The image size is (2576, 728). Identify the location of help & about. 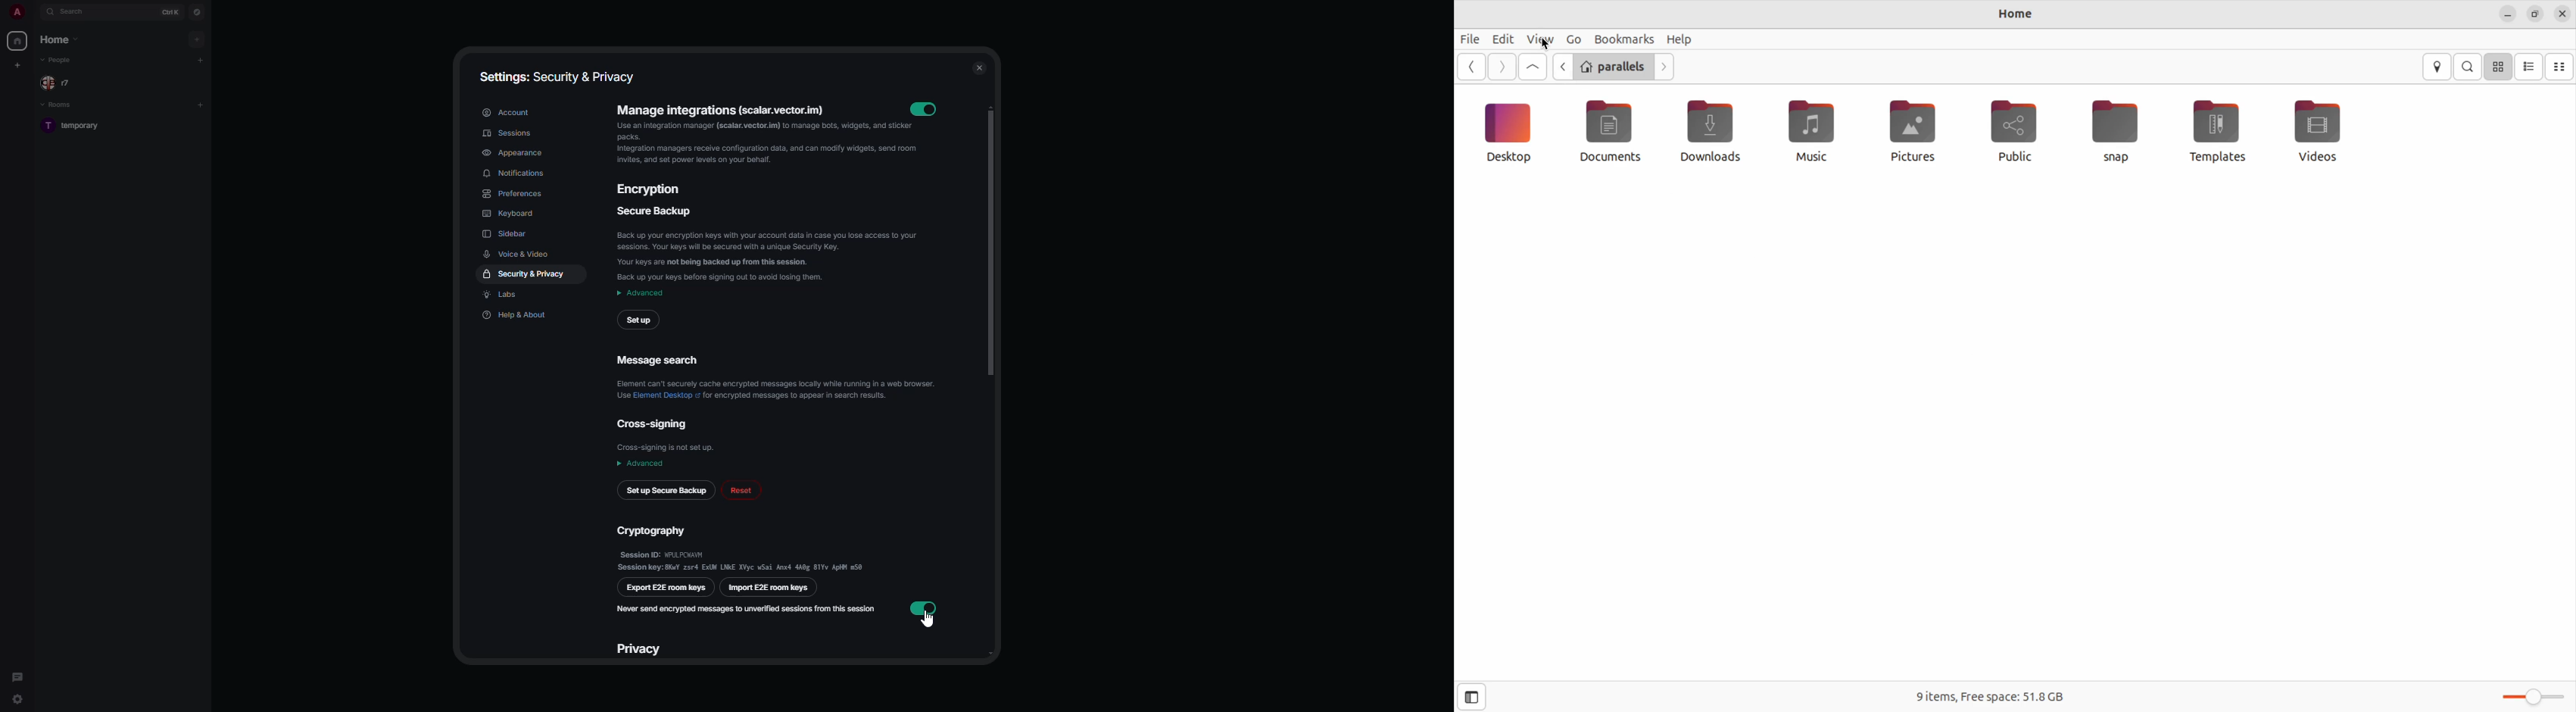
(516, 317).